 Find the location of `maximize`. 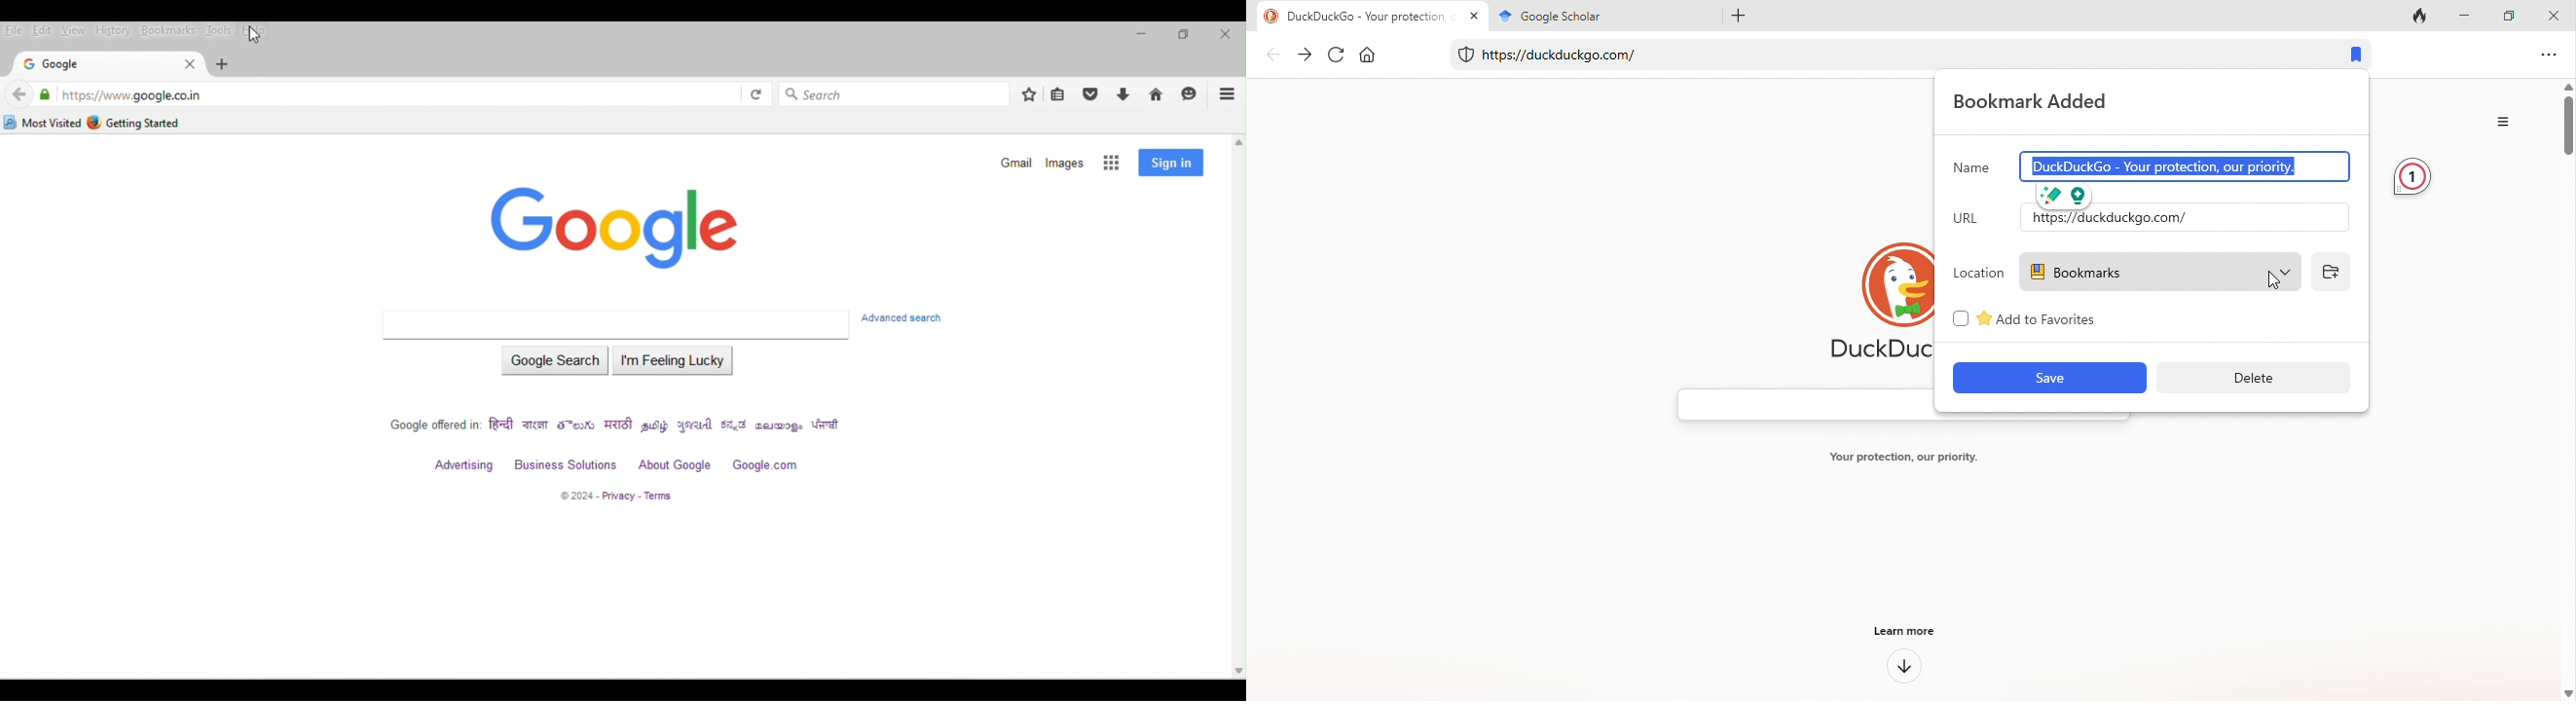

maximize is located at coordinates (1183, 36).